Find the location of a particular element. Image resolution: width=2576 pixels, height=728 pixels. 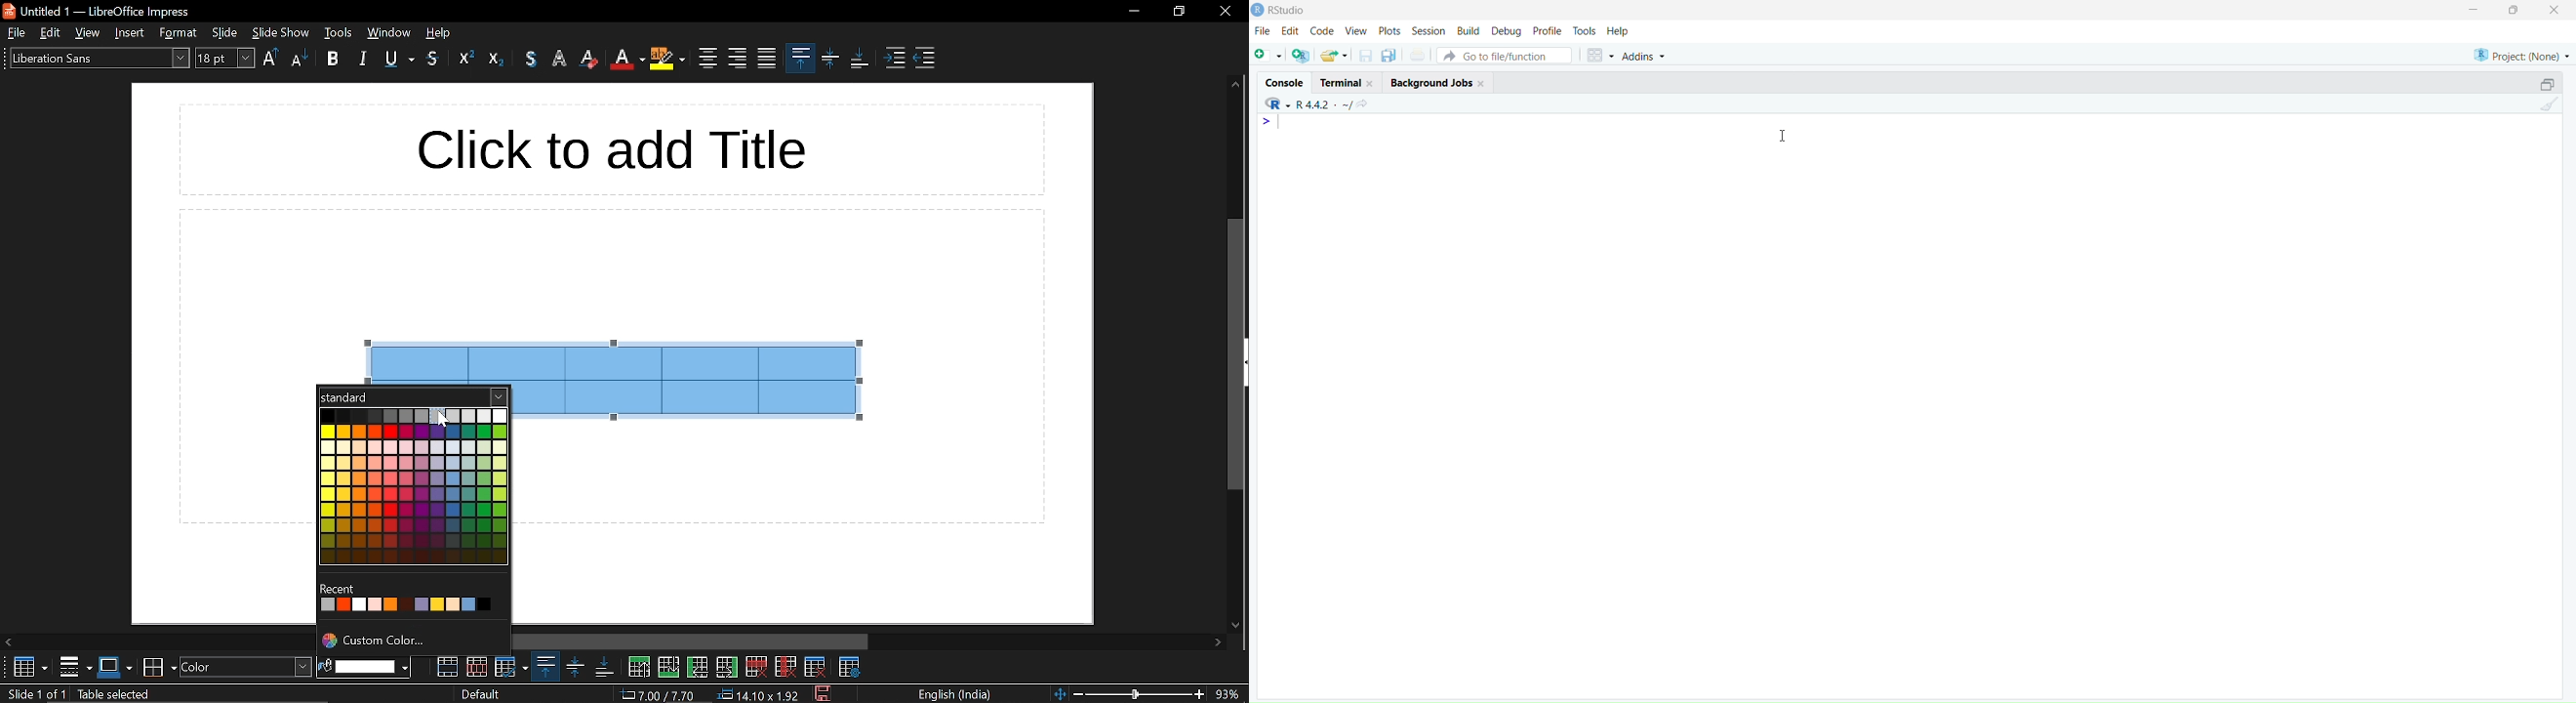

add script is located at coordinates (1267, 56).